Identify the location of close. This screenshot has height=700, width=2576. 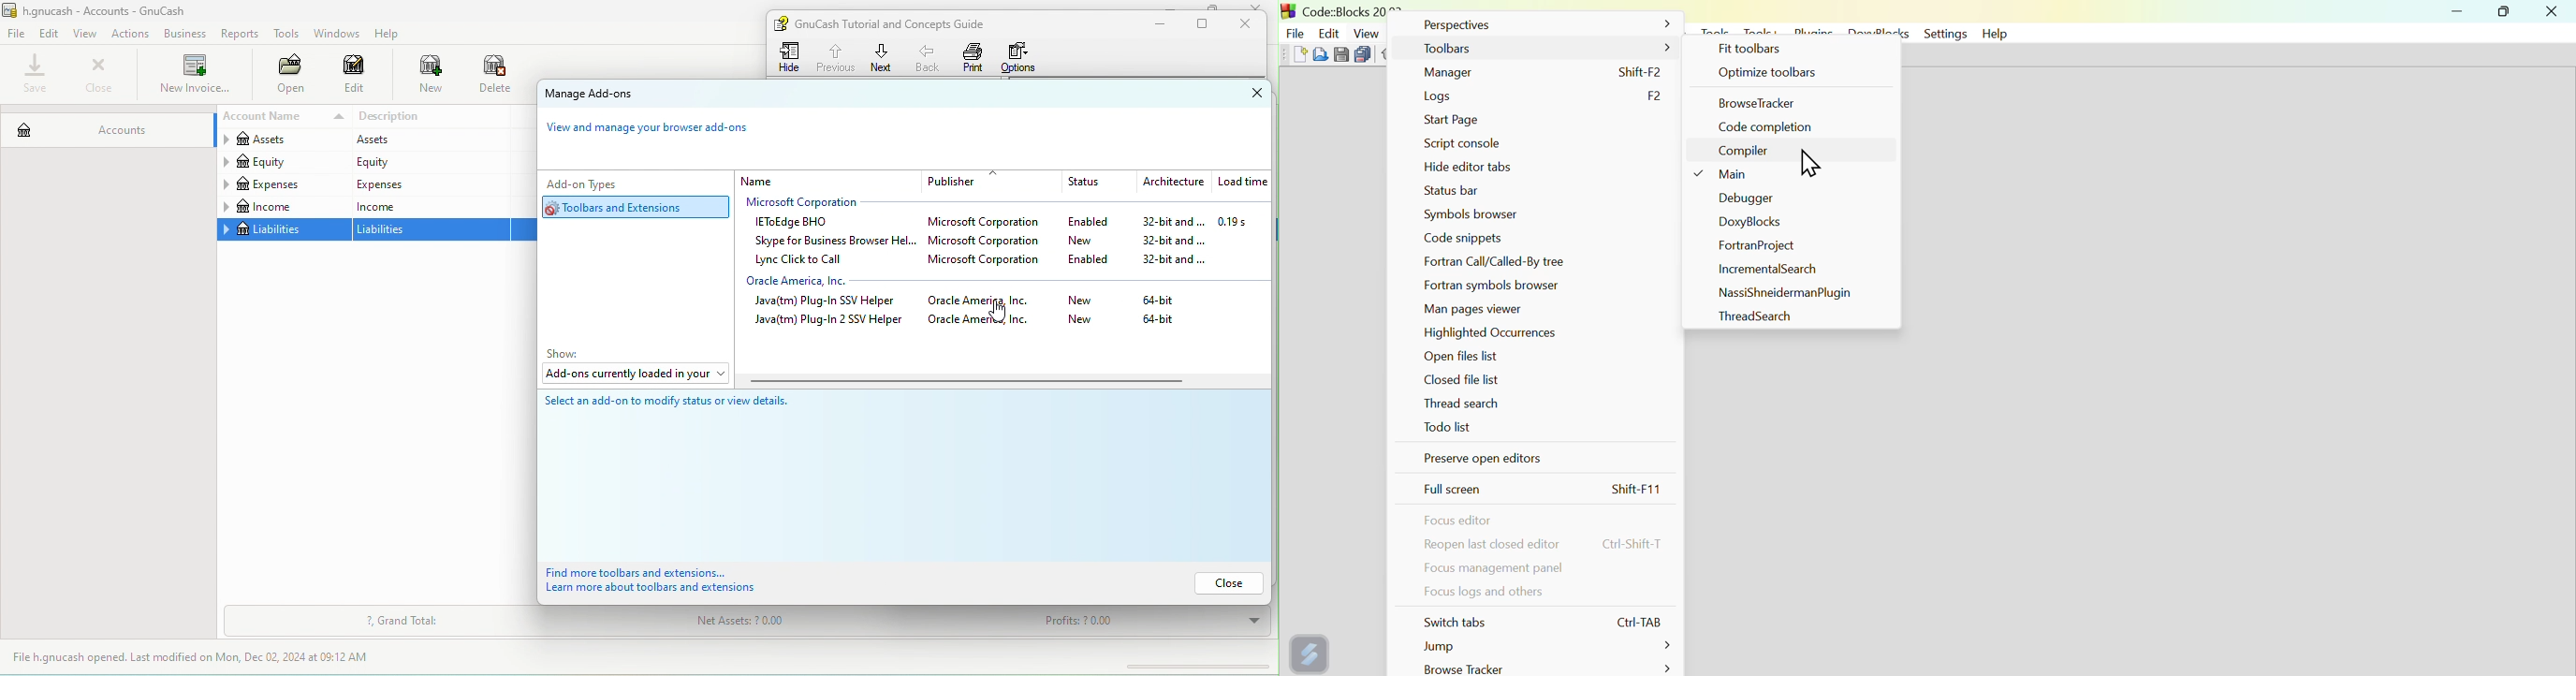
(98, 75).